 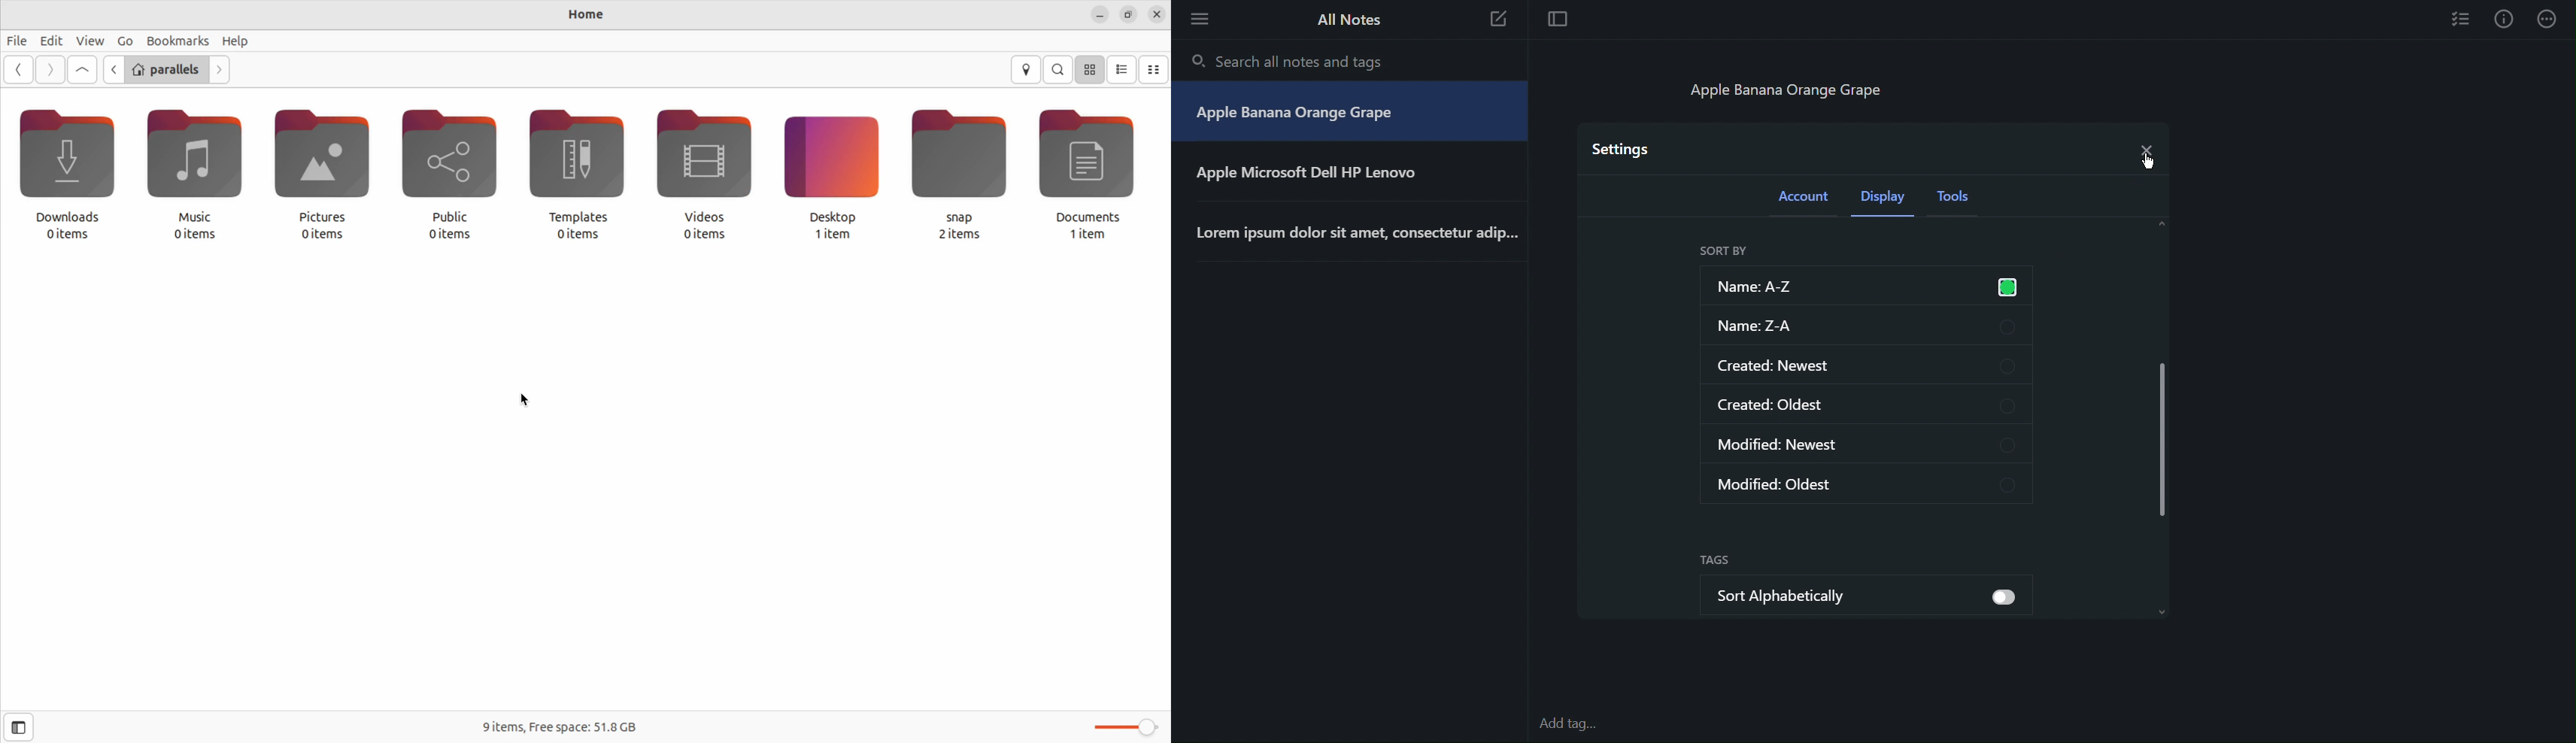 What do you see at coordinates (1723, 251) in the screenshot?
I see `Sort By` at bounding box center [1723, 251].